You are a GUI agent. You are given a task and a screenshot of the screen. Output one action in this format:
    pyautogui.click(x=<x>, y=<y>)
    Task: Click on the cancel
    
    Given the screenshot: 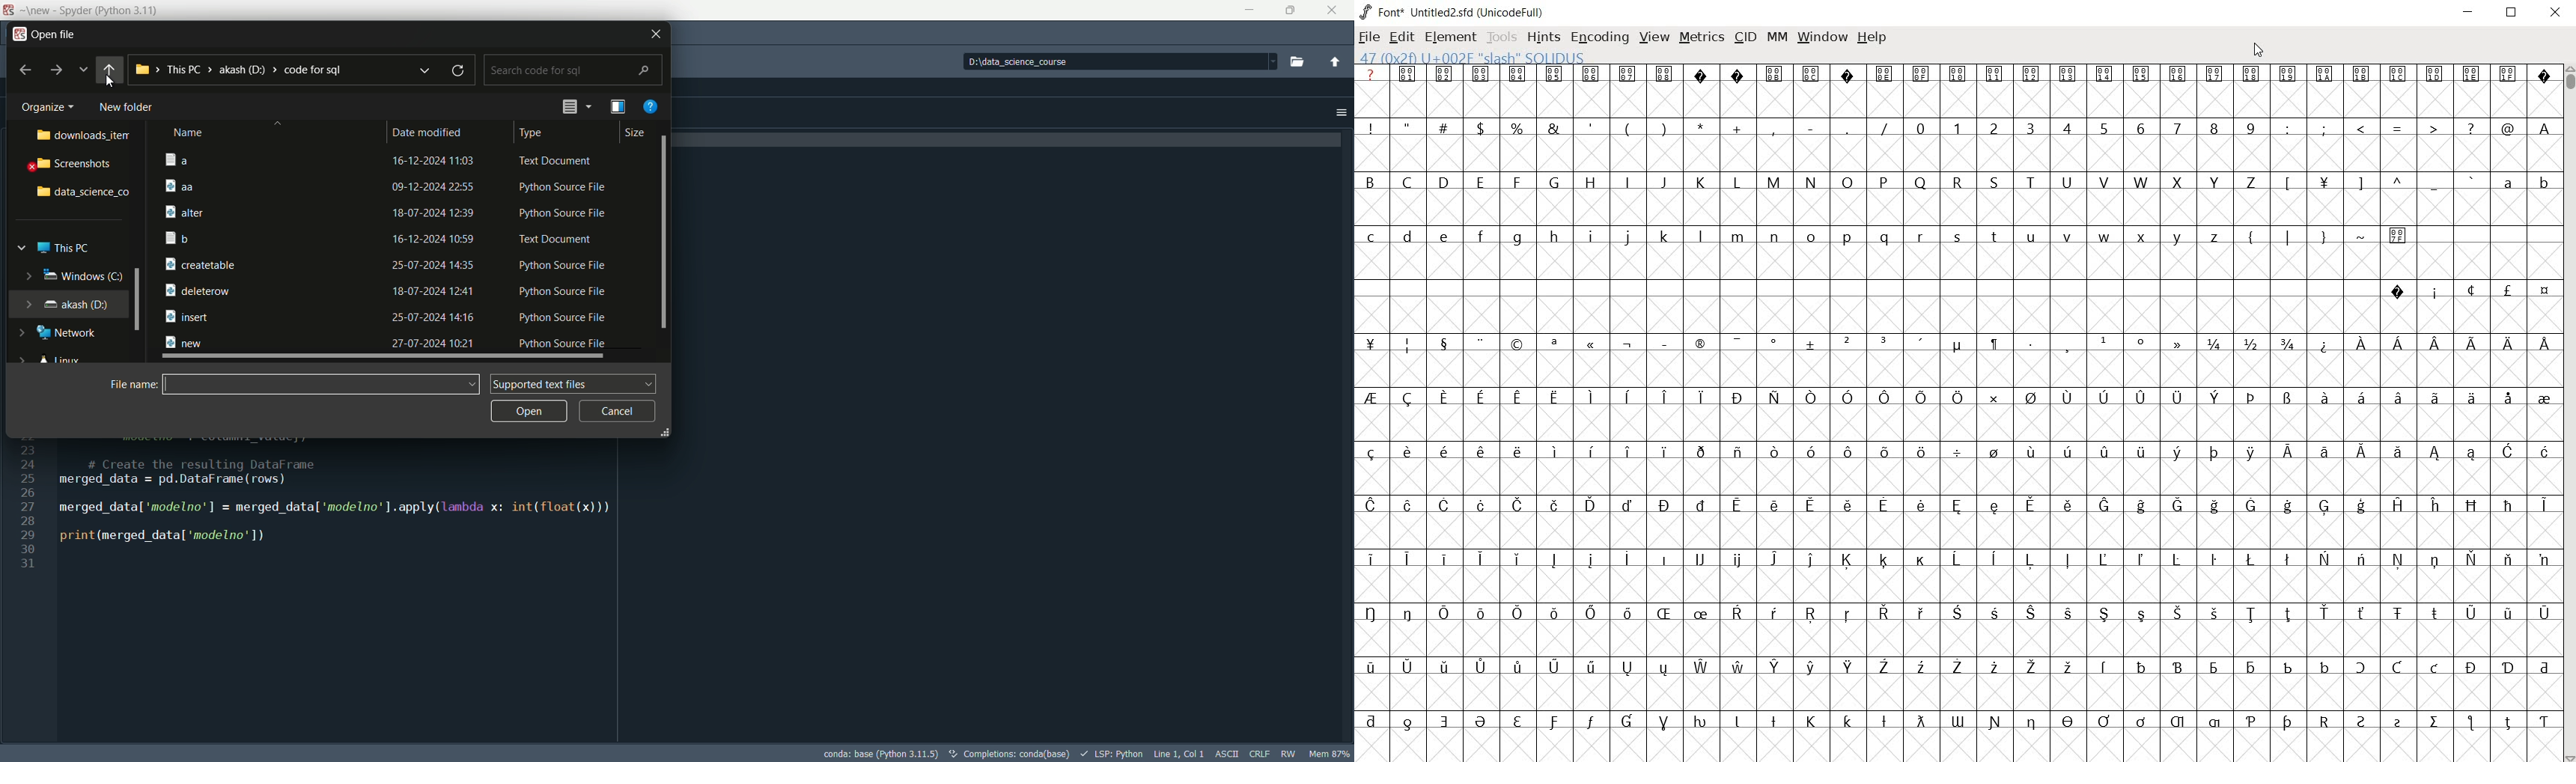 What is the action you would take?
    pyautogui.click(x=617, y=411)
    